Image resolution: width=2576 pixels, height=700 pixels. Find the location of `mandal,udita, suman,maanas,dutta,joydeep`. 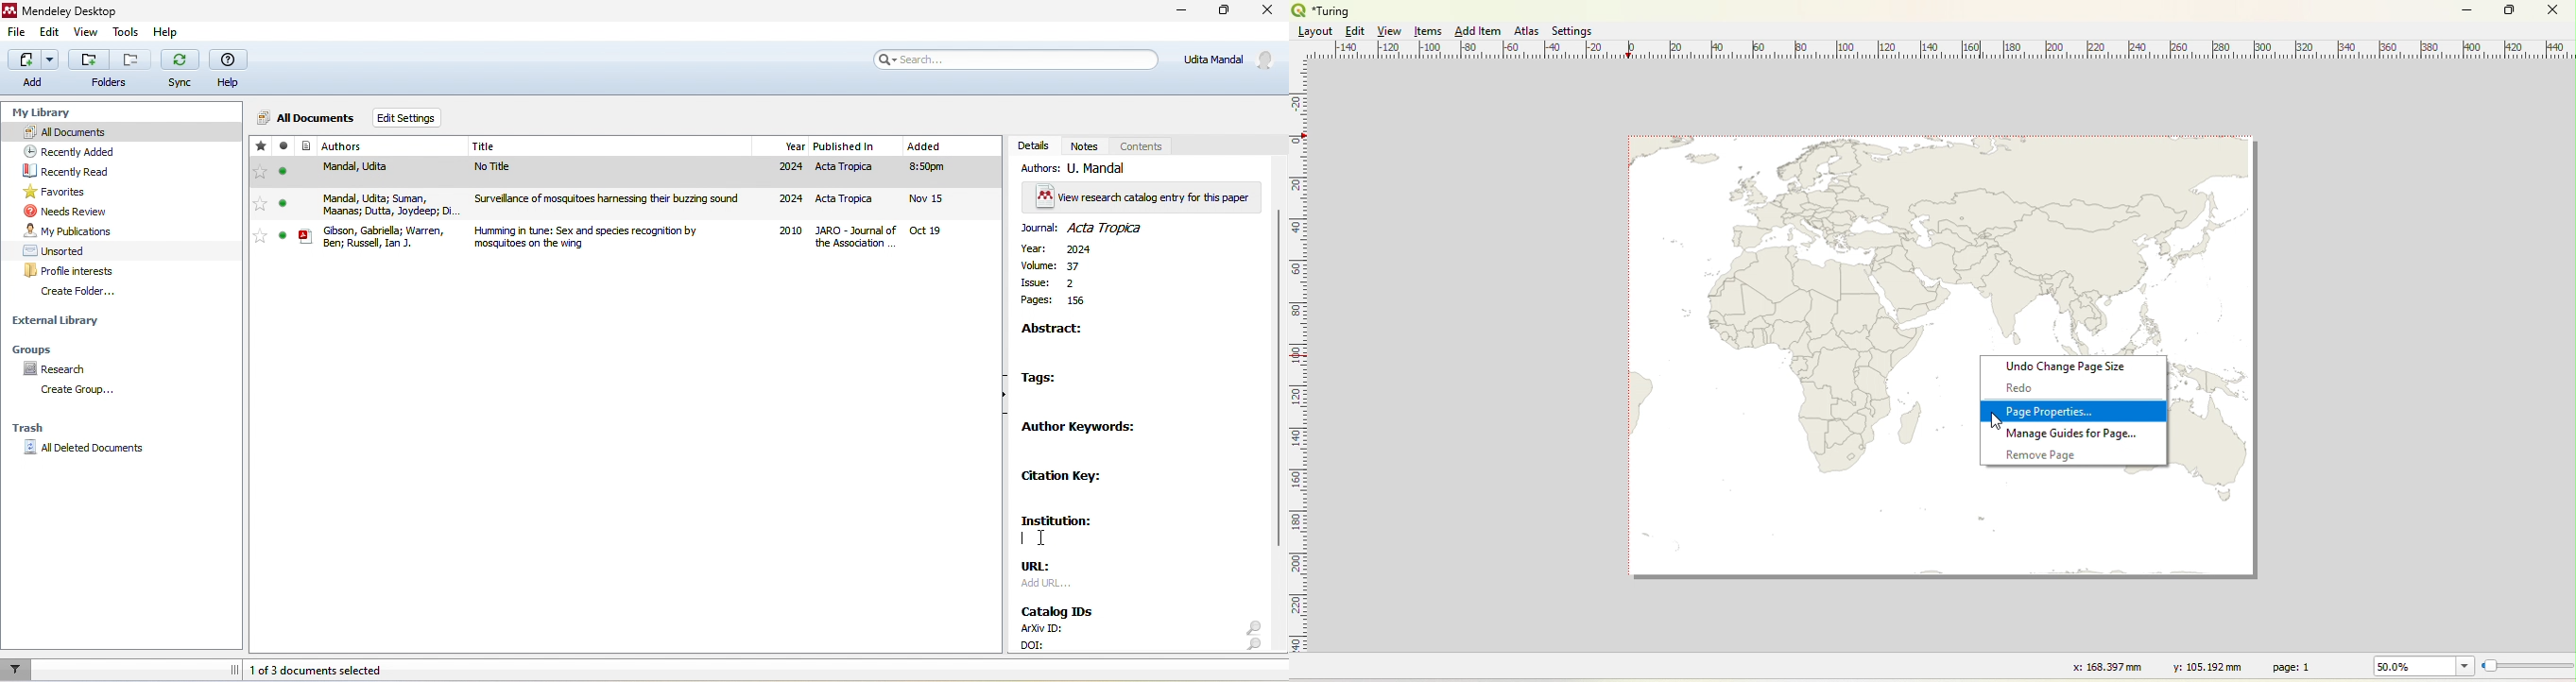

mandal,udita, suman,maanas,dutta,joydeep is located at coordinates (369, 203).